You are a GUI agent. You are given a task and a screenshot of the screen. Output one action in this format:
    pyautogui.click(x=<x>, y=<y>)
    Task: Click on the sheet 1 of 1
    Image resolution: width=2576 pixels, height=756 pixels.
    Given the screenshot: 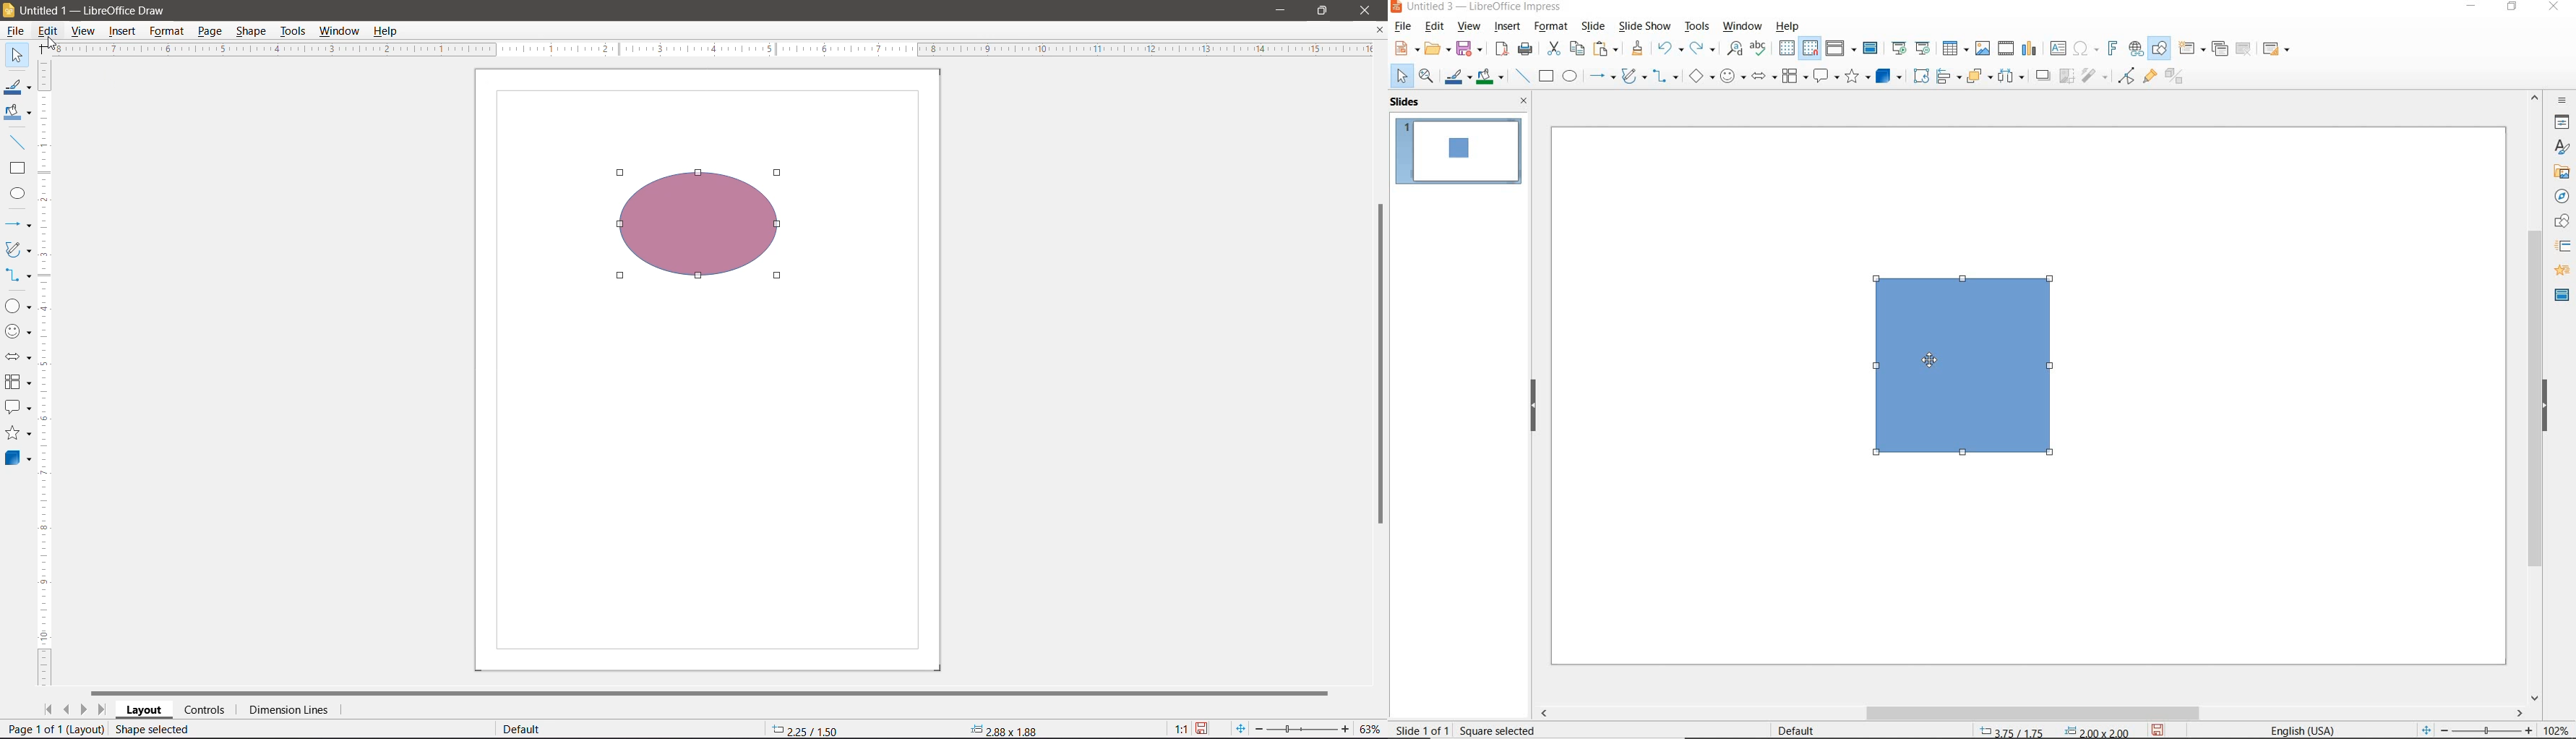 What is the action you would take?
    pyautogui.click(x=1423, y=729)
    